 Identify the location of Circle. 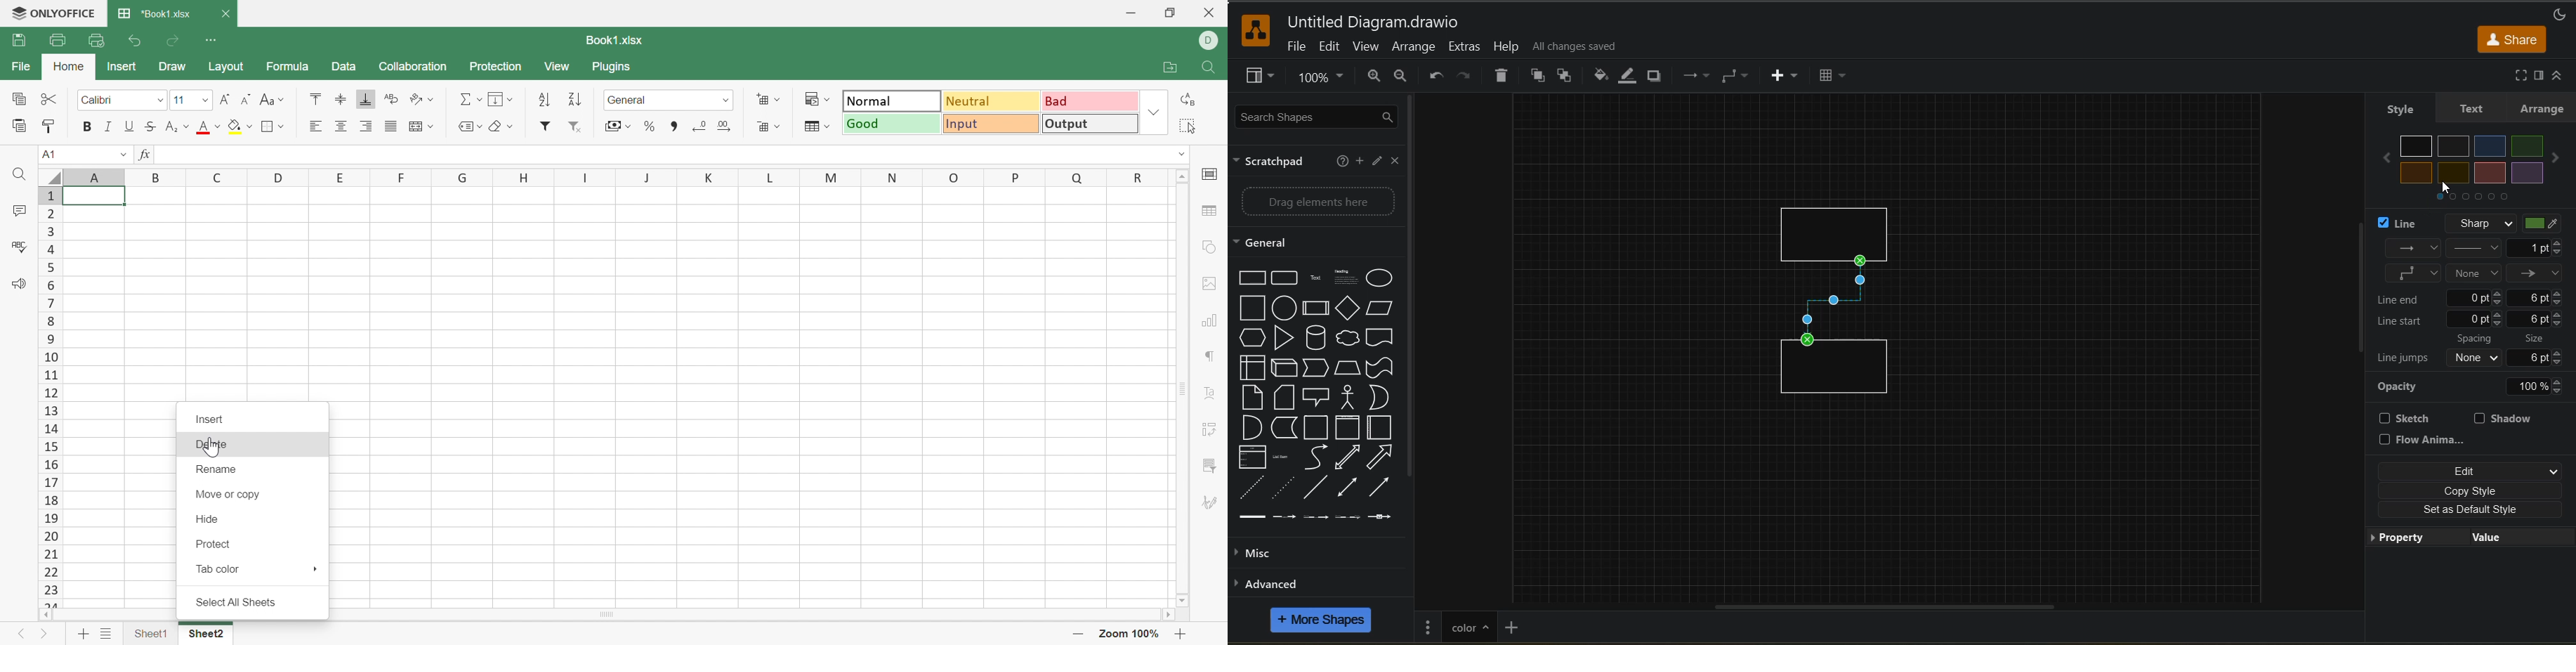
(1284, 308).